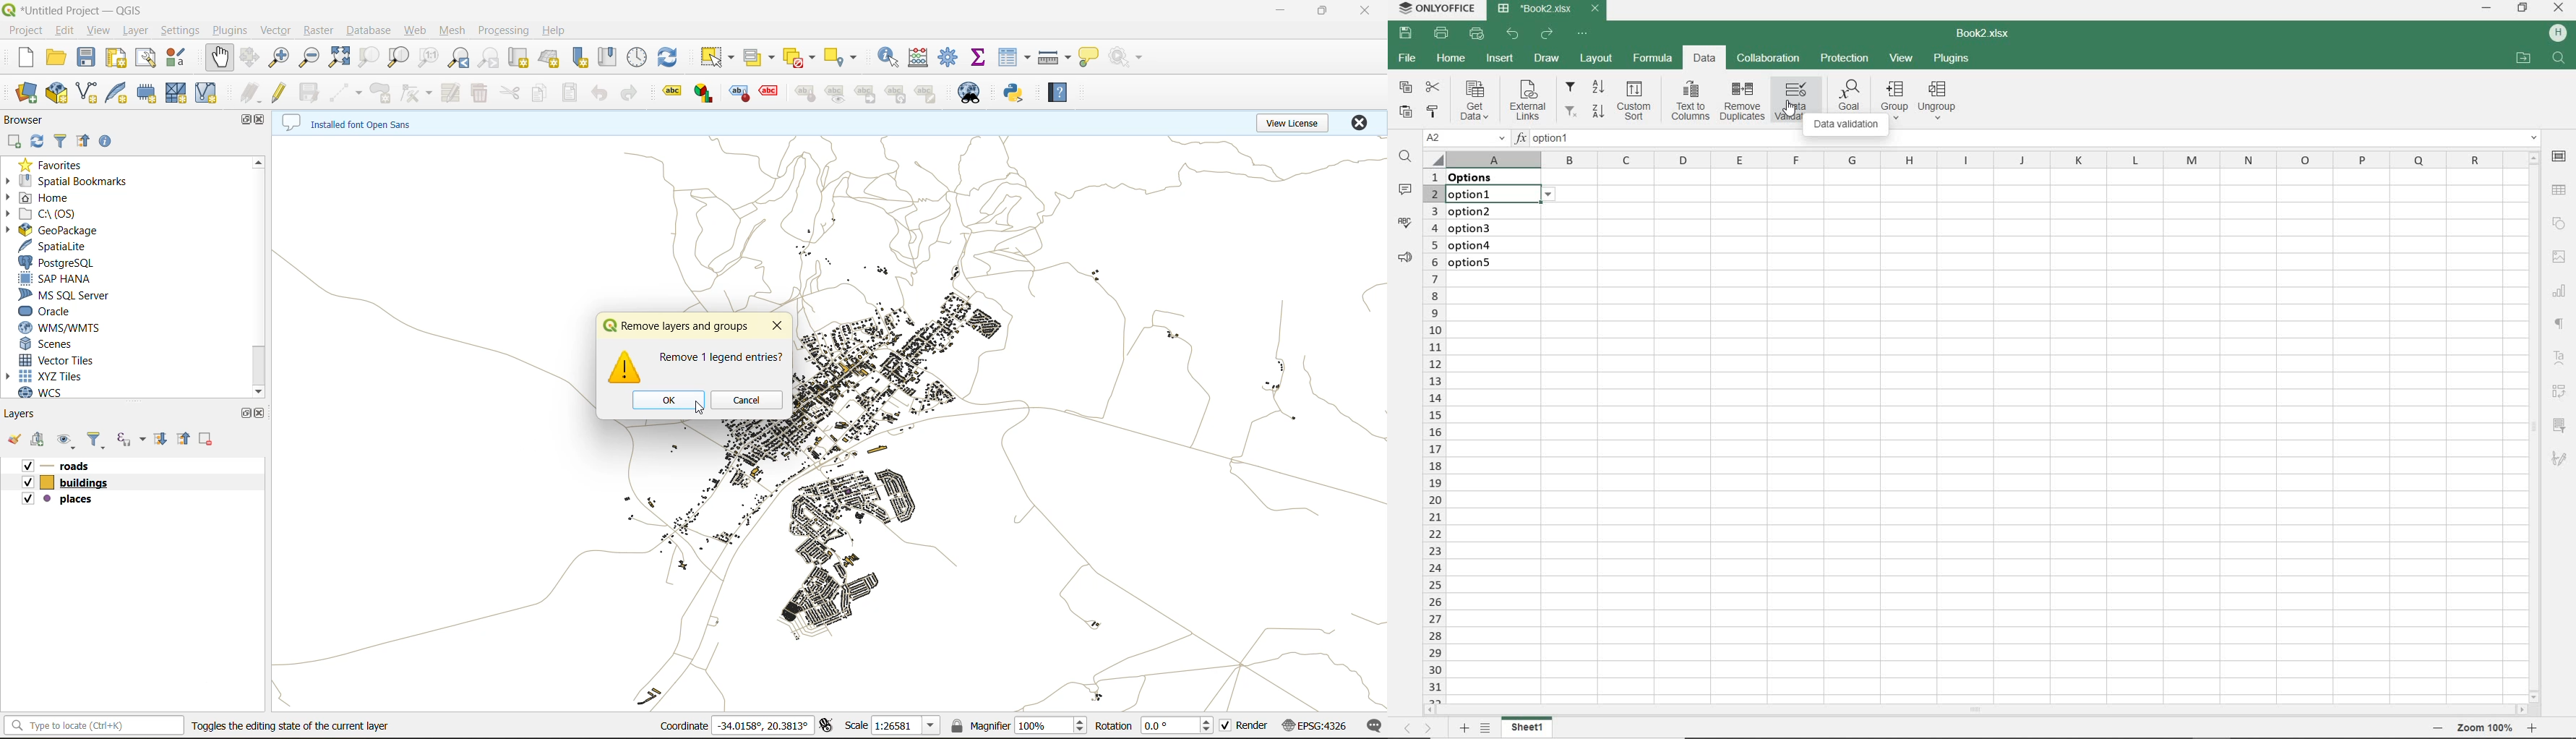 This screenshot has width=2576, height=756. What do you see at coordinates (280, 91) in the screenshot?
I see `toggle edits` at bounding box center [280, 91].